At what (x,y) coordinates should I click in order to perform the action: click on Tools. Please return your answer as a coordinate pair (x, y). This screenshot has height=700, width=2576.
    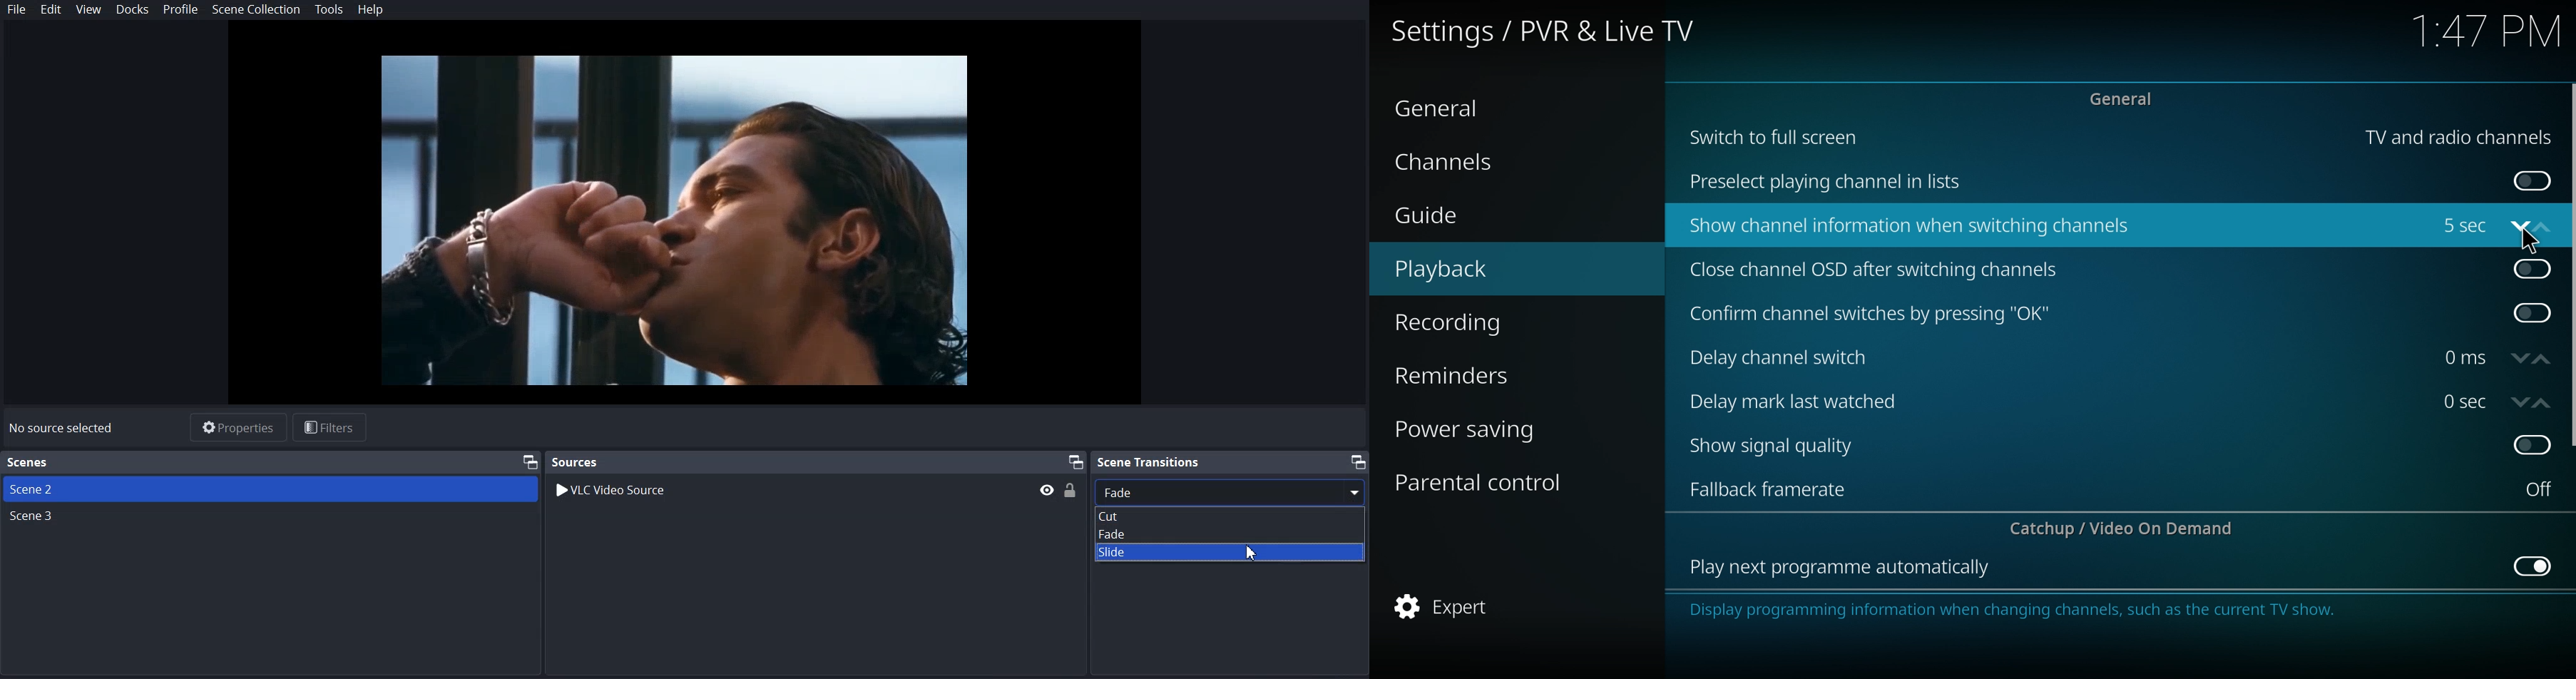
    Looking at the image, I should click on (329, 10).